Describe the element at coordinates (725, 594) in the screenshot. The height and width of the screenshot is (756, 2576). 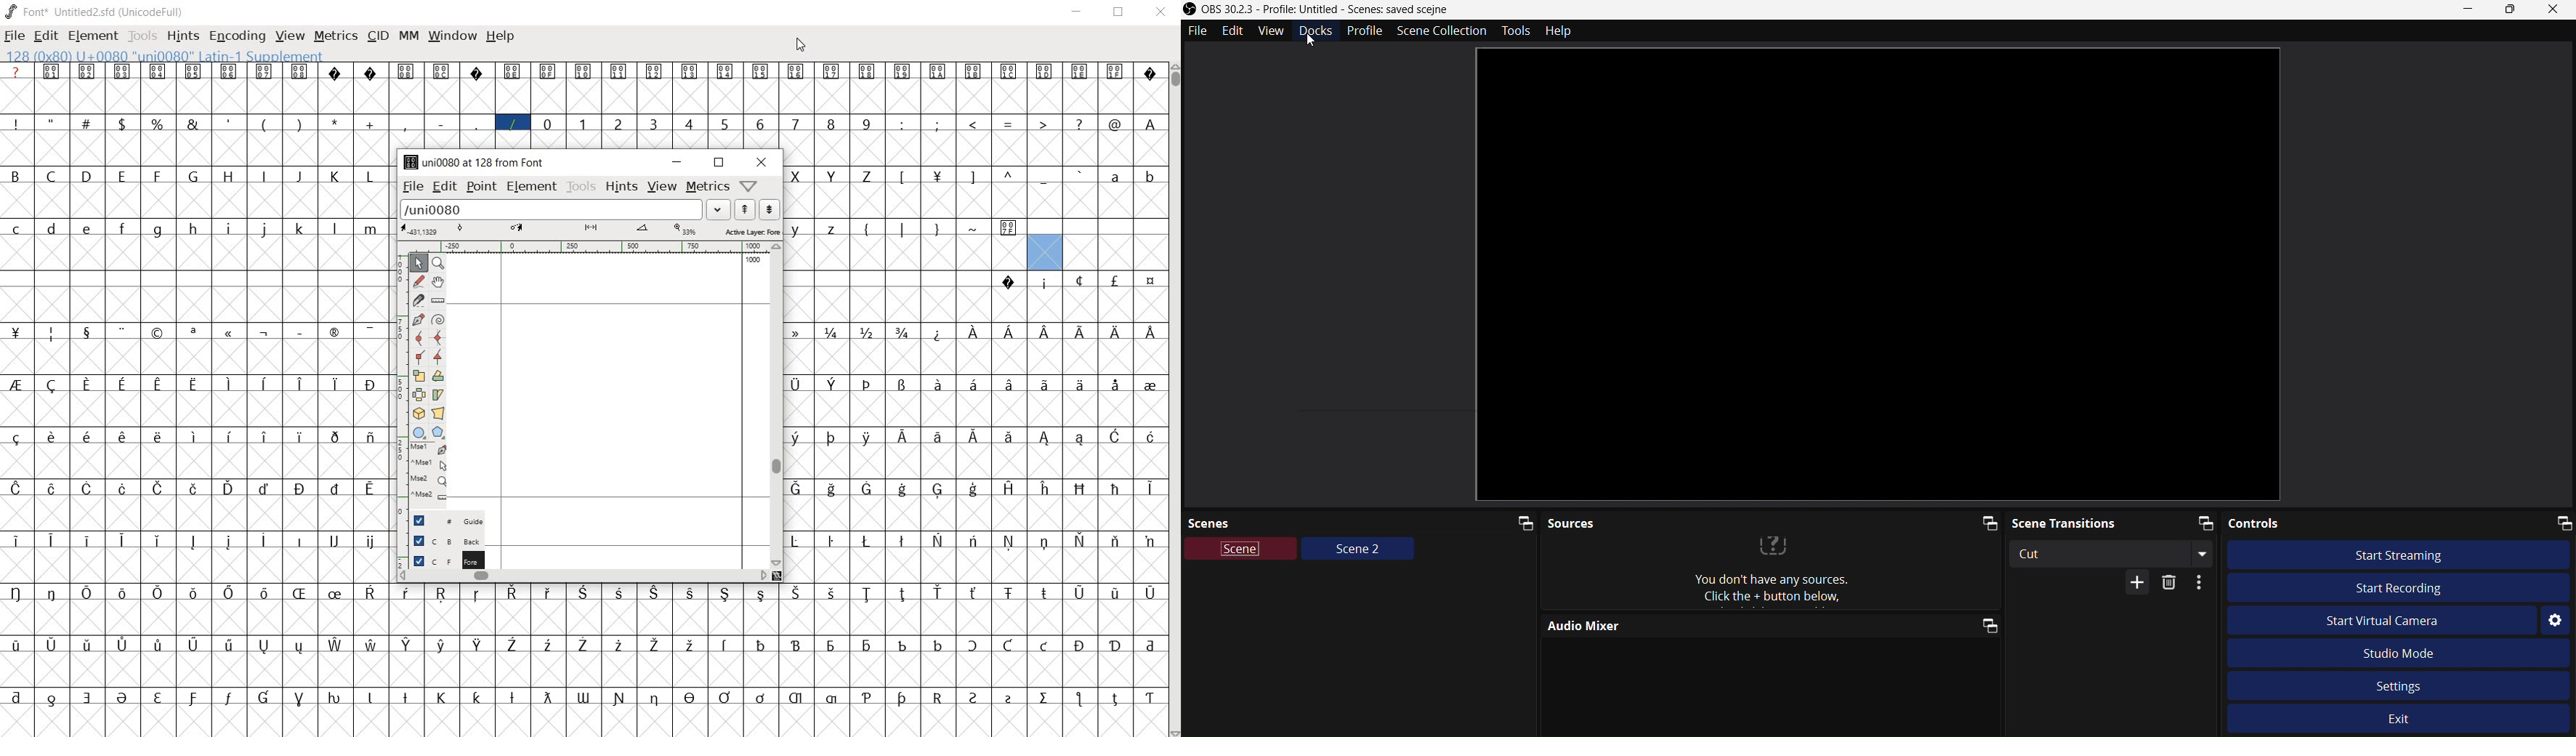
I see `glyph` at that location.